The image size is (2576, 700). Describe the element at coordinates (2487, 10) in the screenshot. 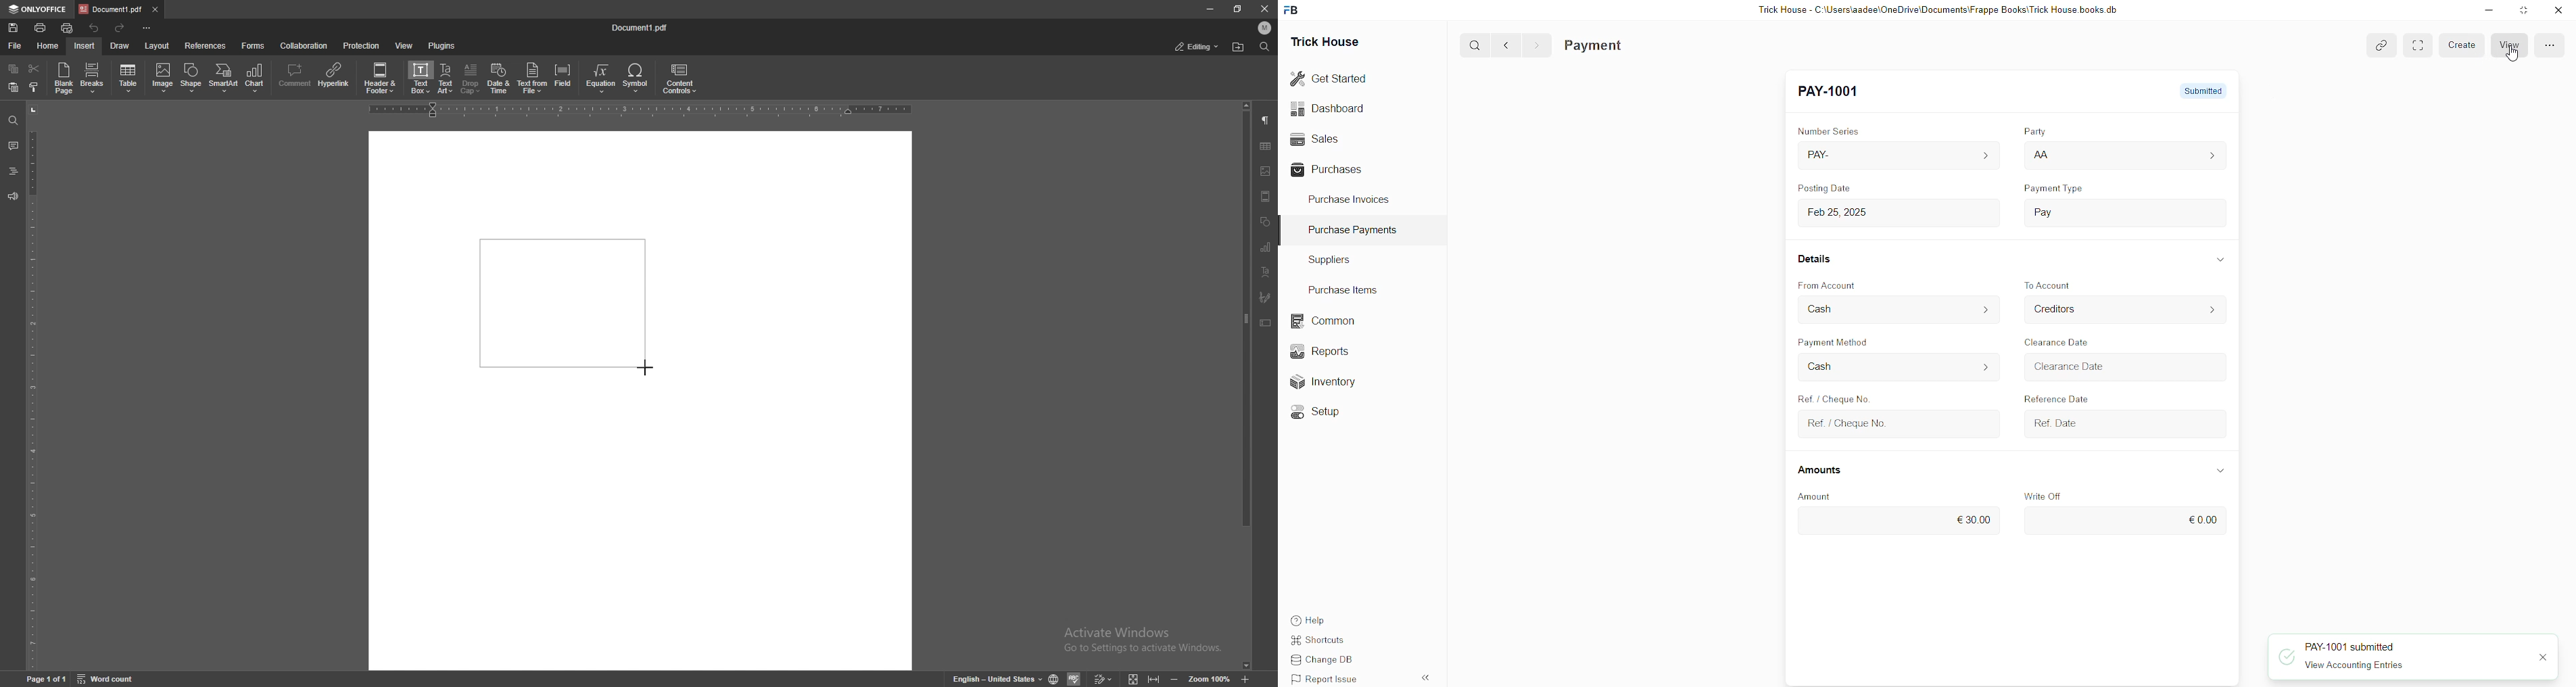

I see `minimise down` at that location.